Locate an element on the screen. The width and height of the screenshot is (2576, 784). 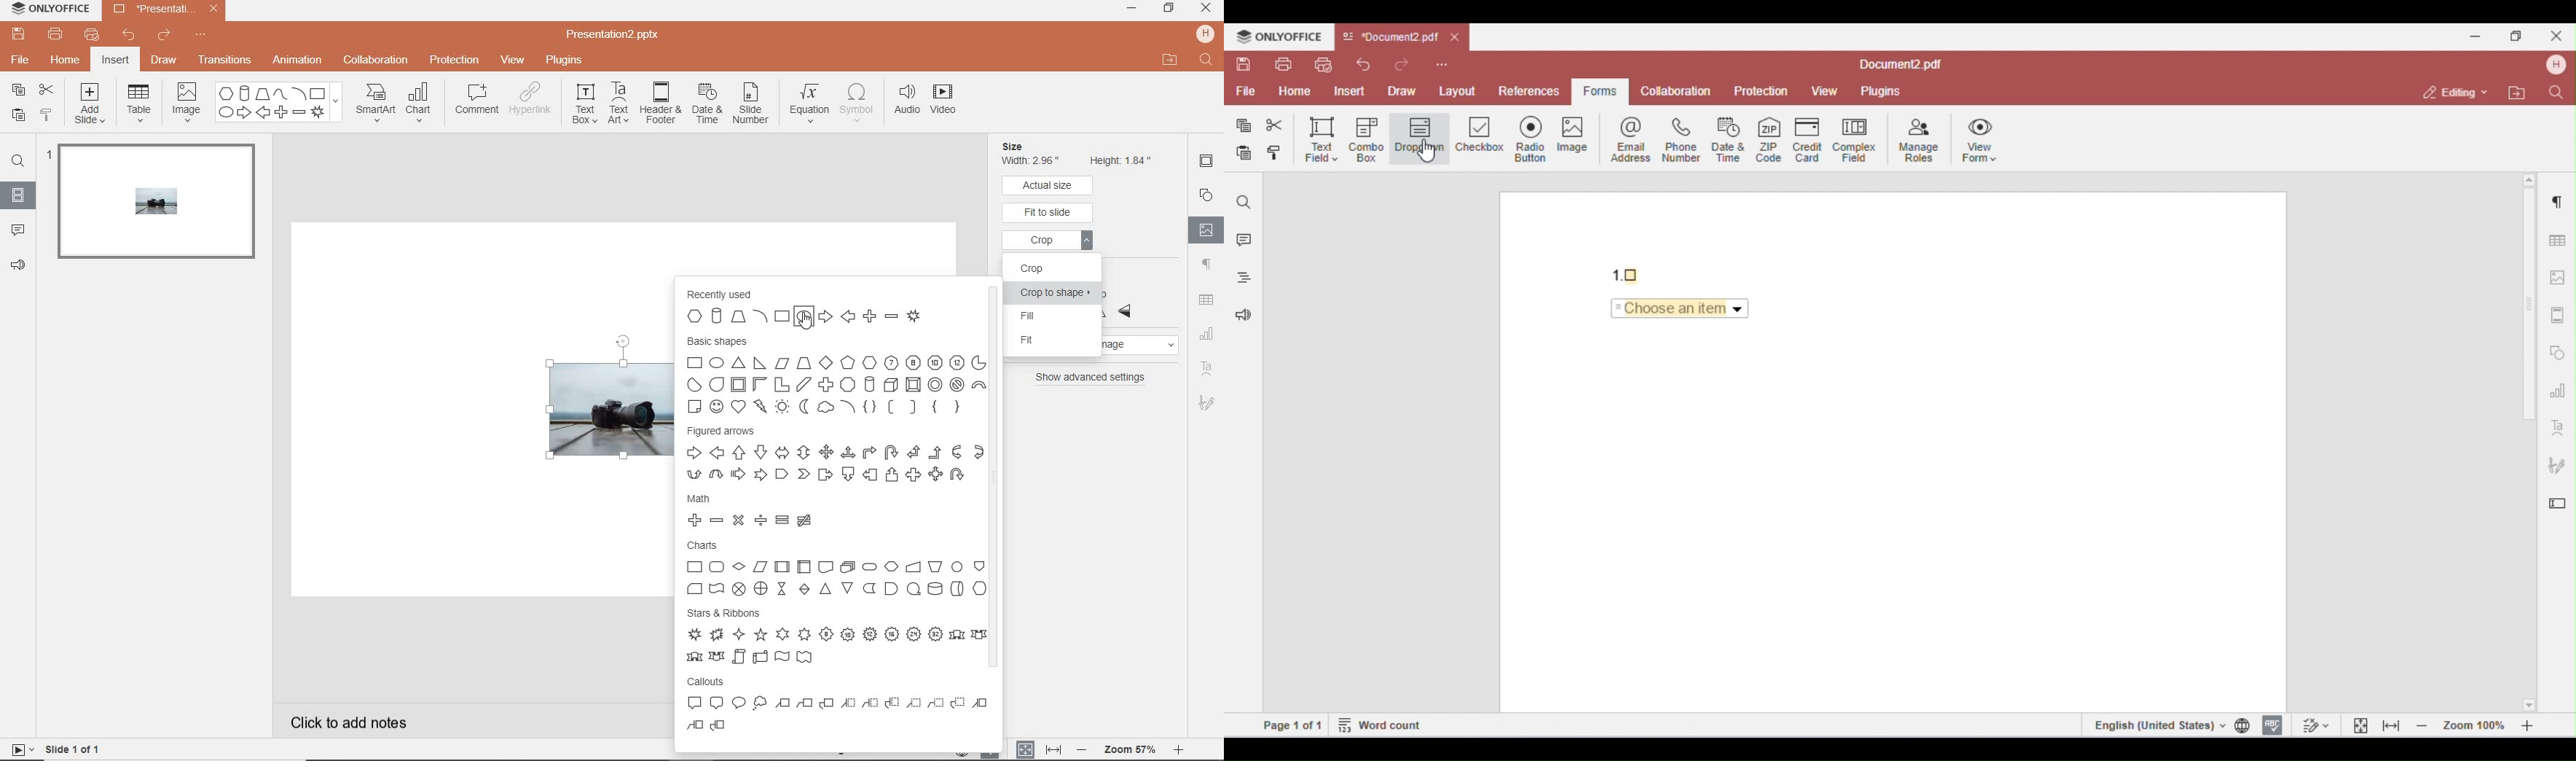
comment is located at coordinates (18, 231).